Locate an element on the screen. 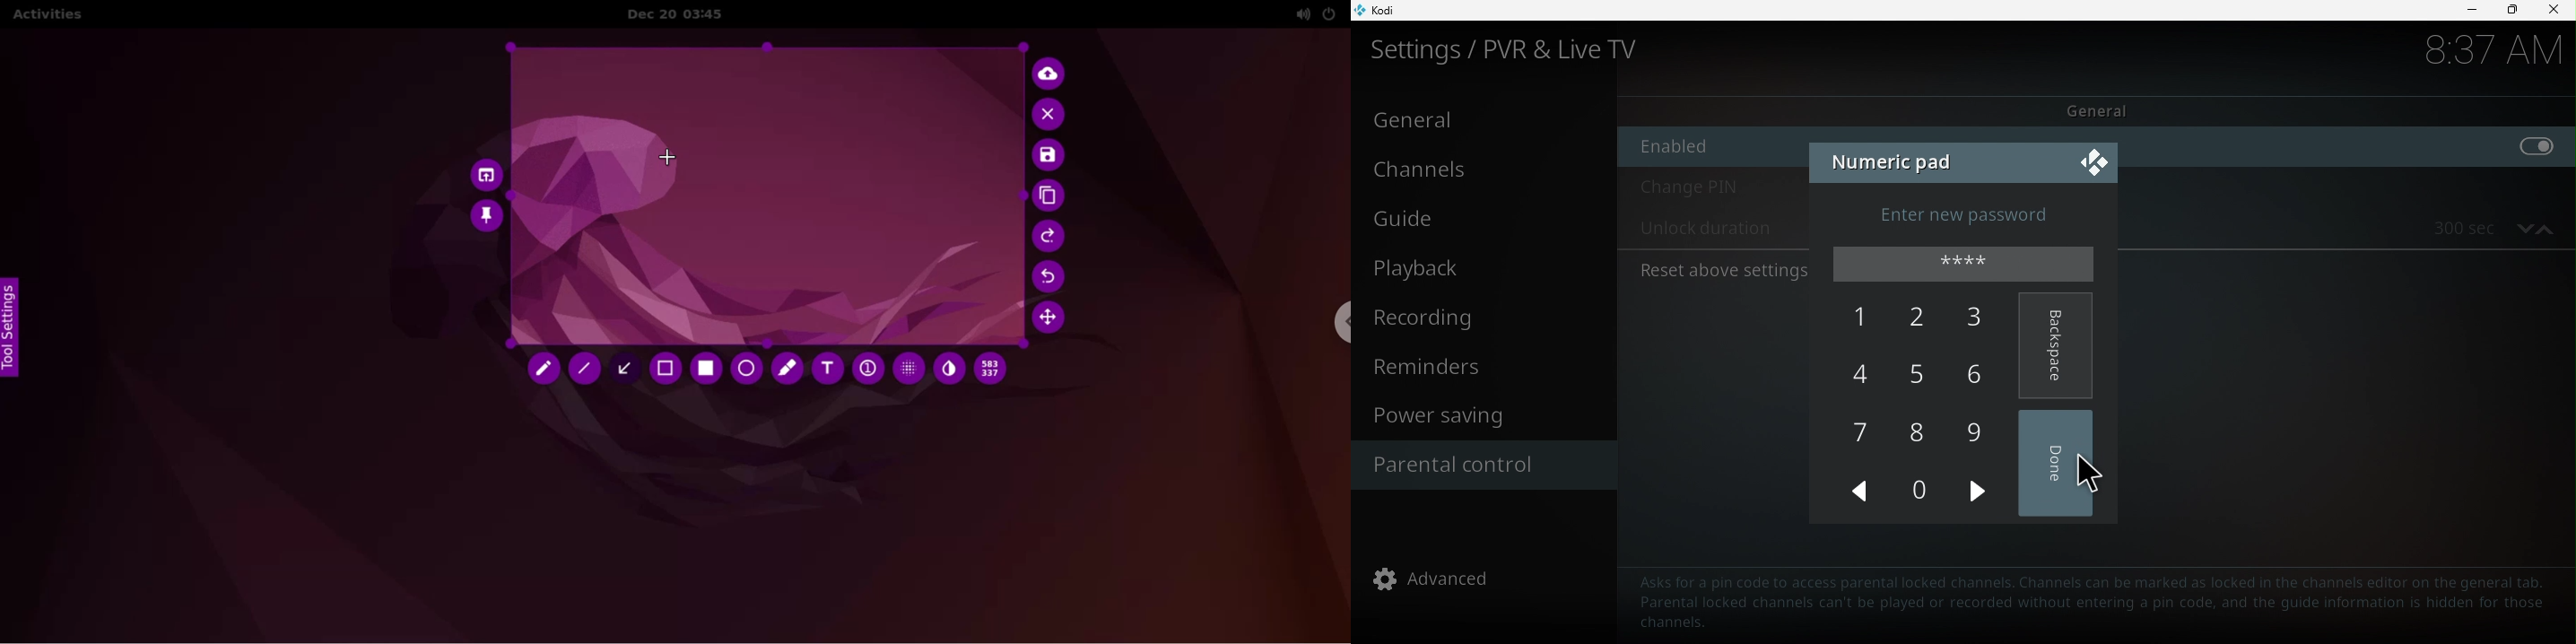 This screenshot has width=2576, height=644. time is located at coordinates (2478, 54).